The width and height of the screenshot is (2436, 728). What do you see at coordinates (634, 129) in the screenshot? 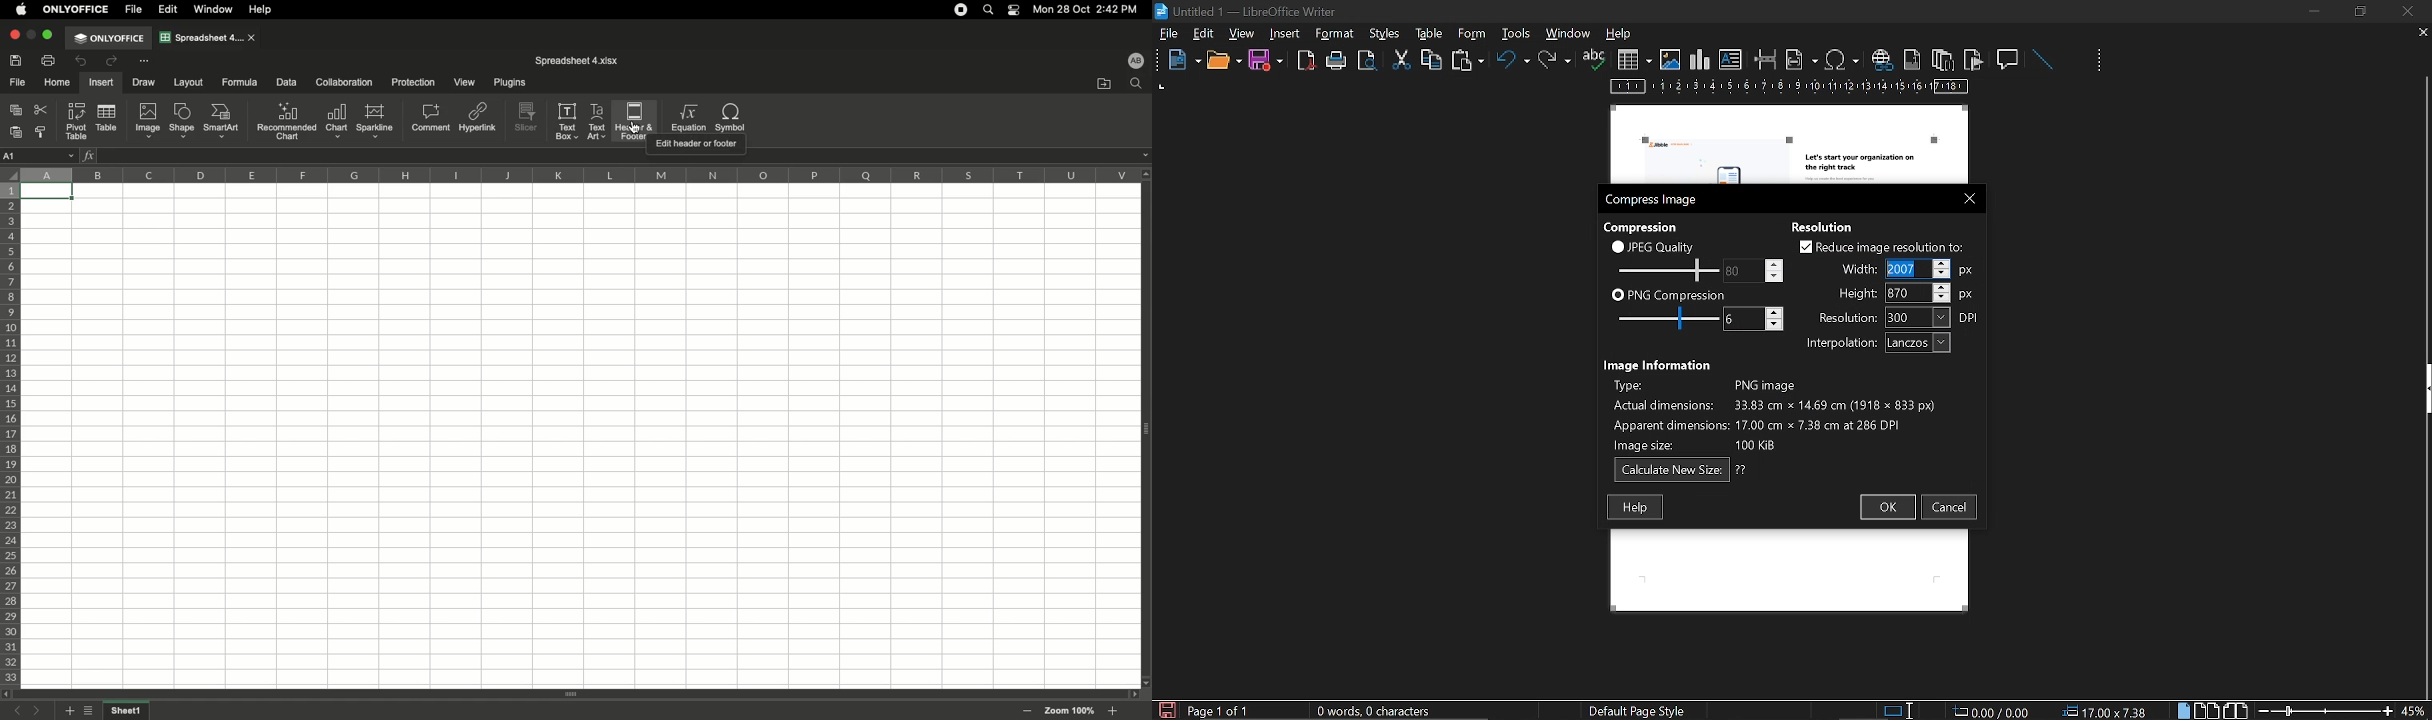
I see `cursor` at bounding box center [634, 129].